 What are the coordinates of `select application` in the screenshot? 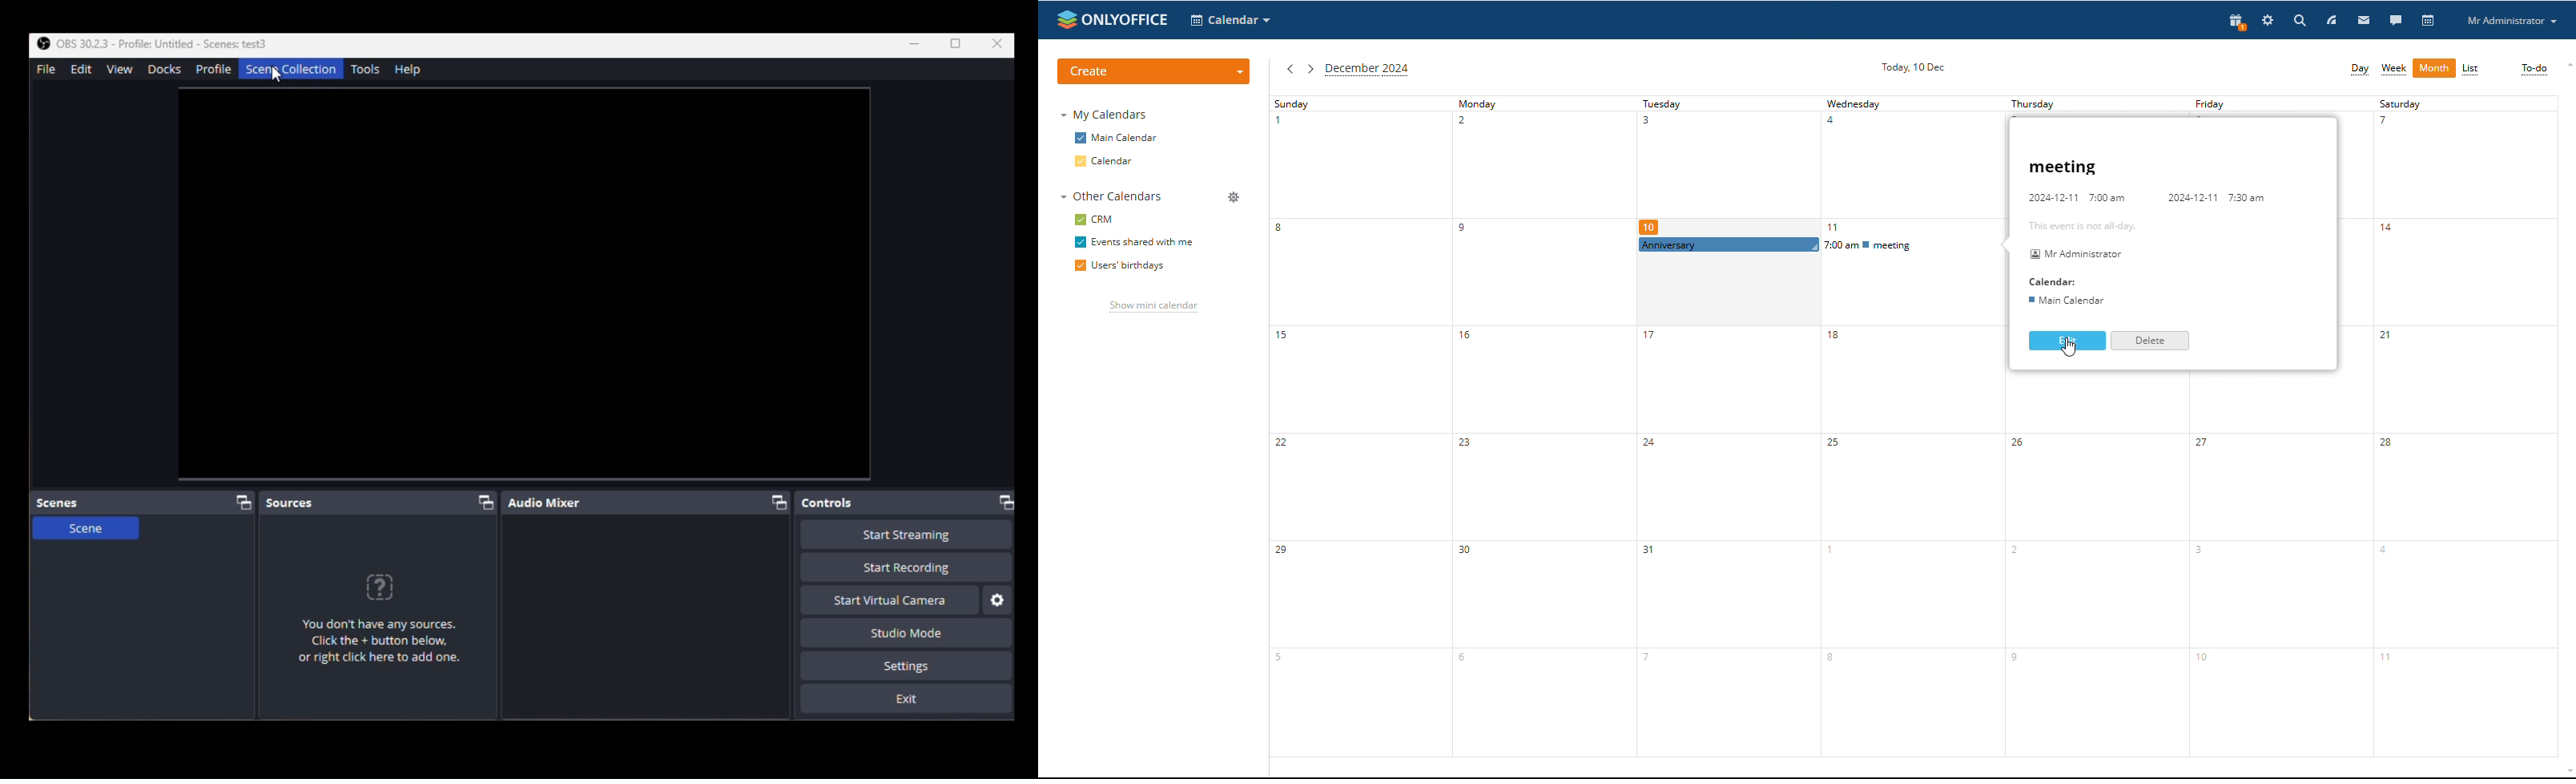 It's located at (1230, 21).